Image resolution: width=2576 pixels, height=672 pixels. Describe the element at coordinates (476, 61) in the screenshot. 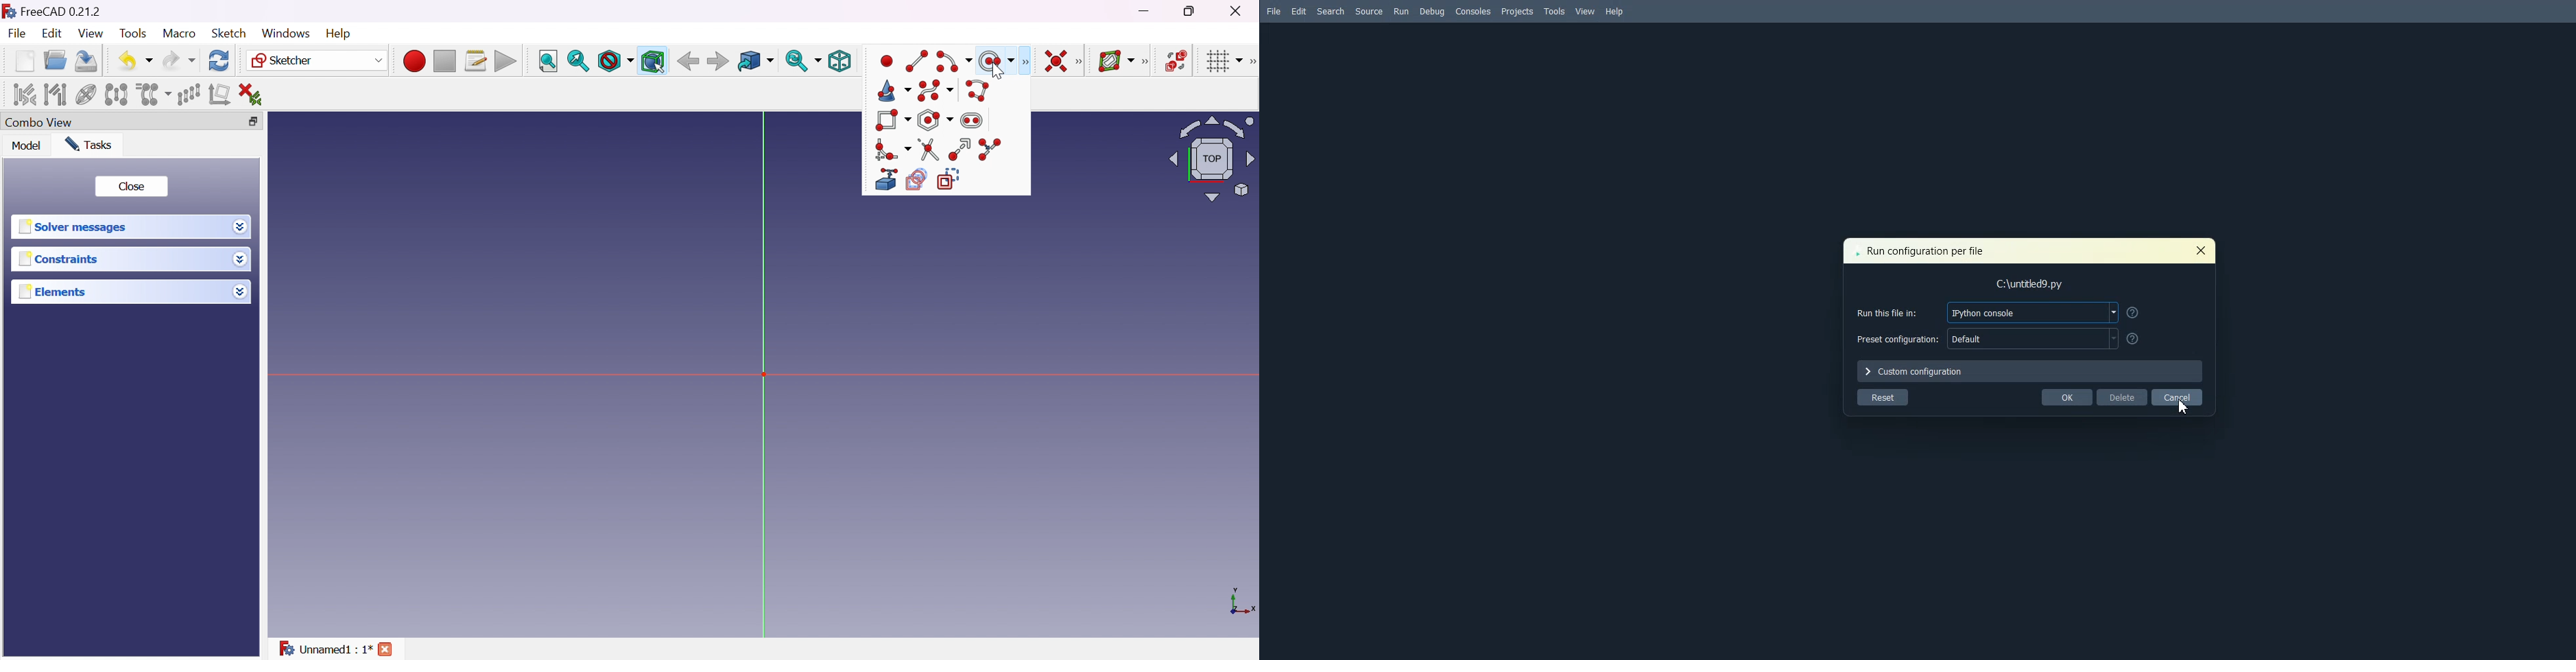

I see `Macros` at that location.